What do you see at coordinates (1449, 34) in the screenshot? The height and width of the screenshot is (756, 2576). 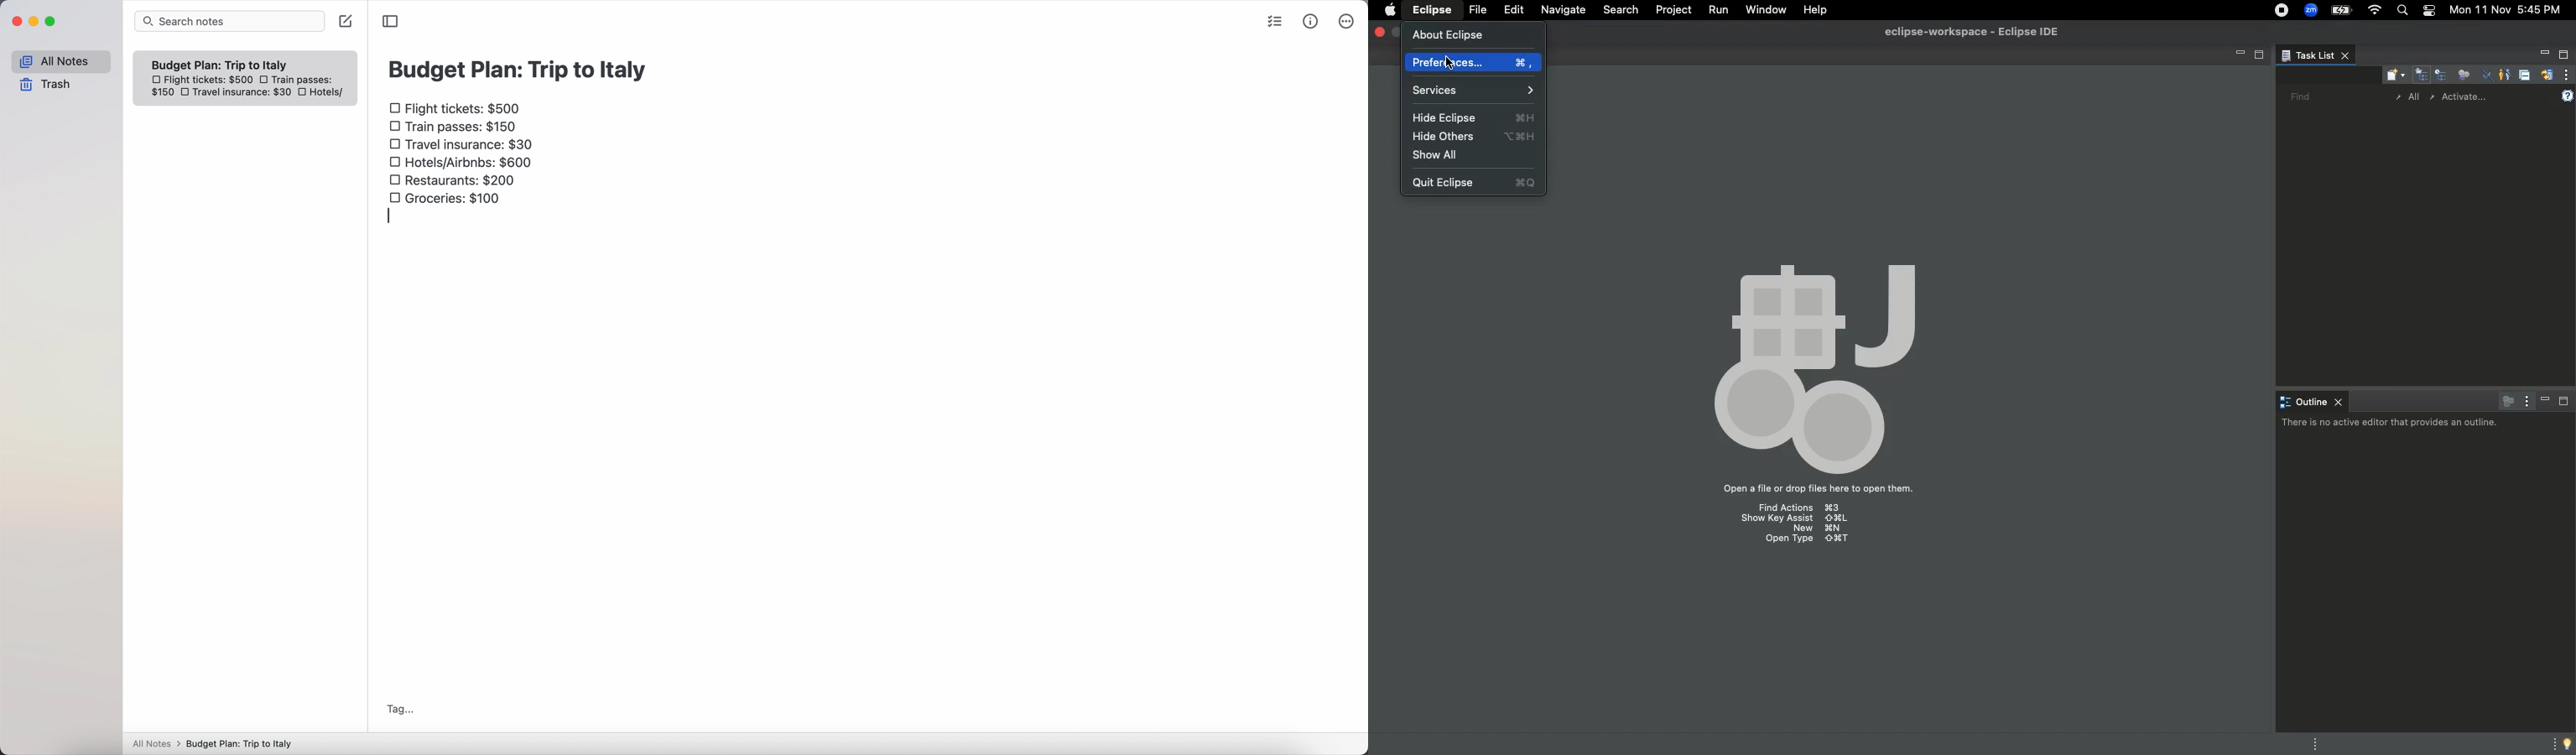 I see `About eclipse` at bounding box center [1449, 34].